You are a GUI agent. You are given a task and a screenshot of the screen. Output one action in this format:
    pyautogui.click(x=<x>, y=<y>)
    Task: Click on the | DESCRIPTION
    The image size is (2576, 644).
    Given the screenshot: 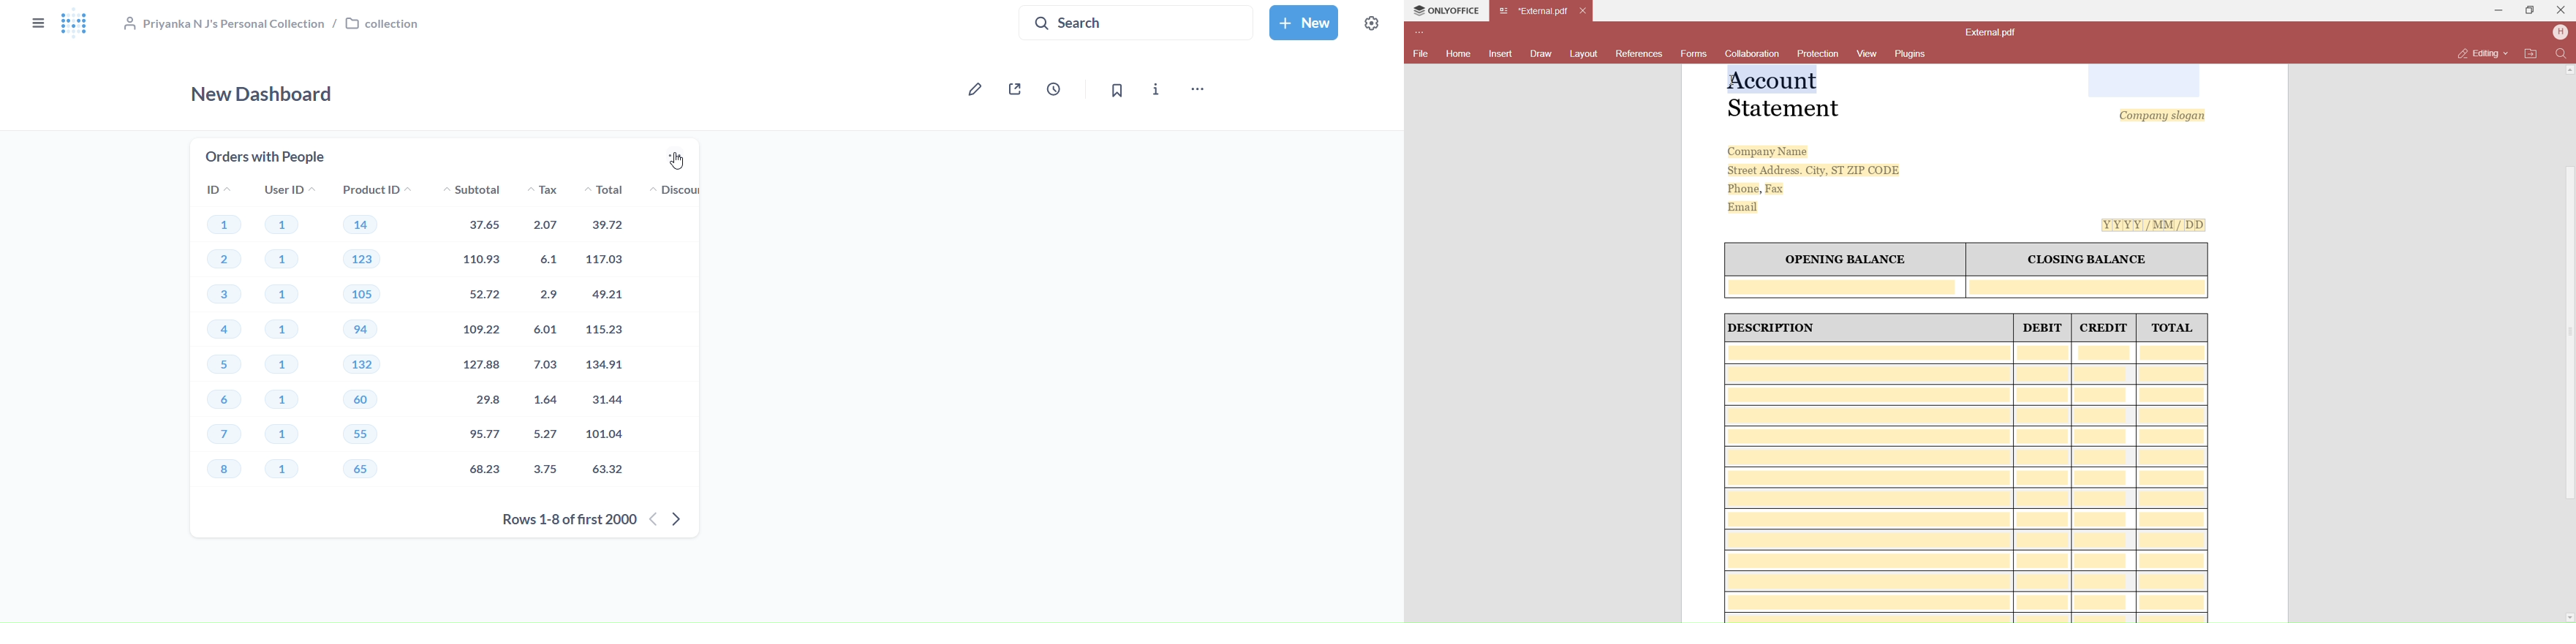 What is the action you would take?
    pyautogui.click(x=1773, y=328)
    